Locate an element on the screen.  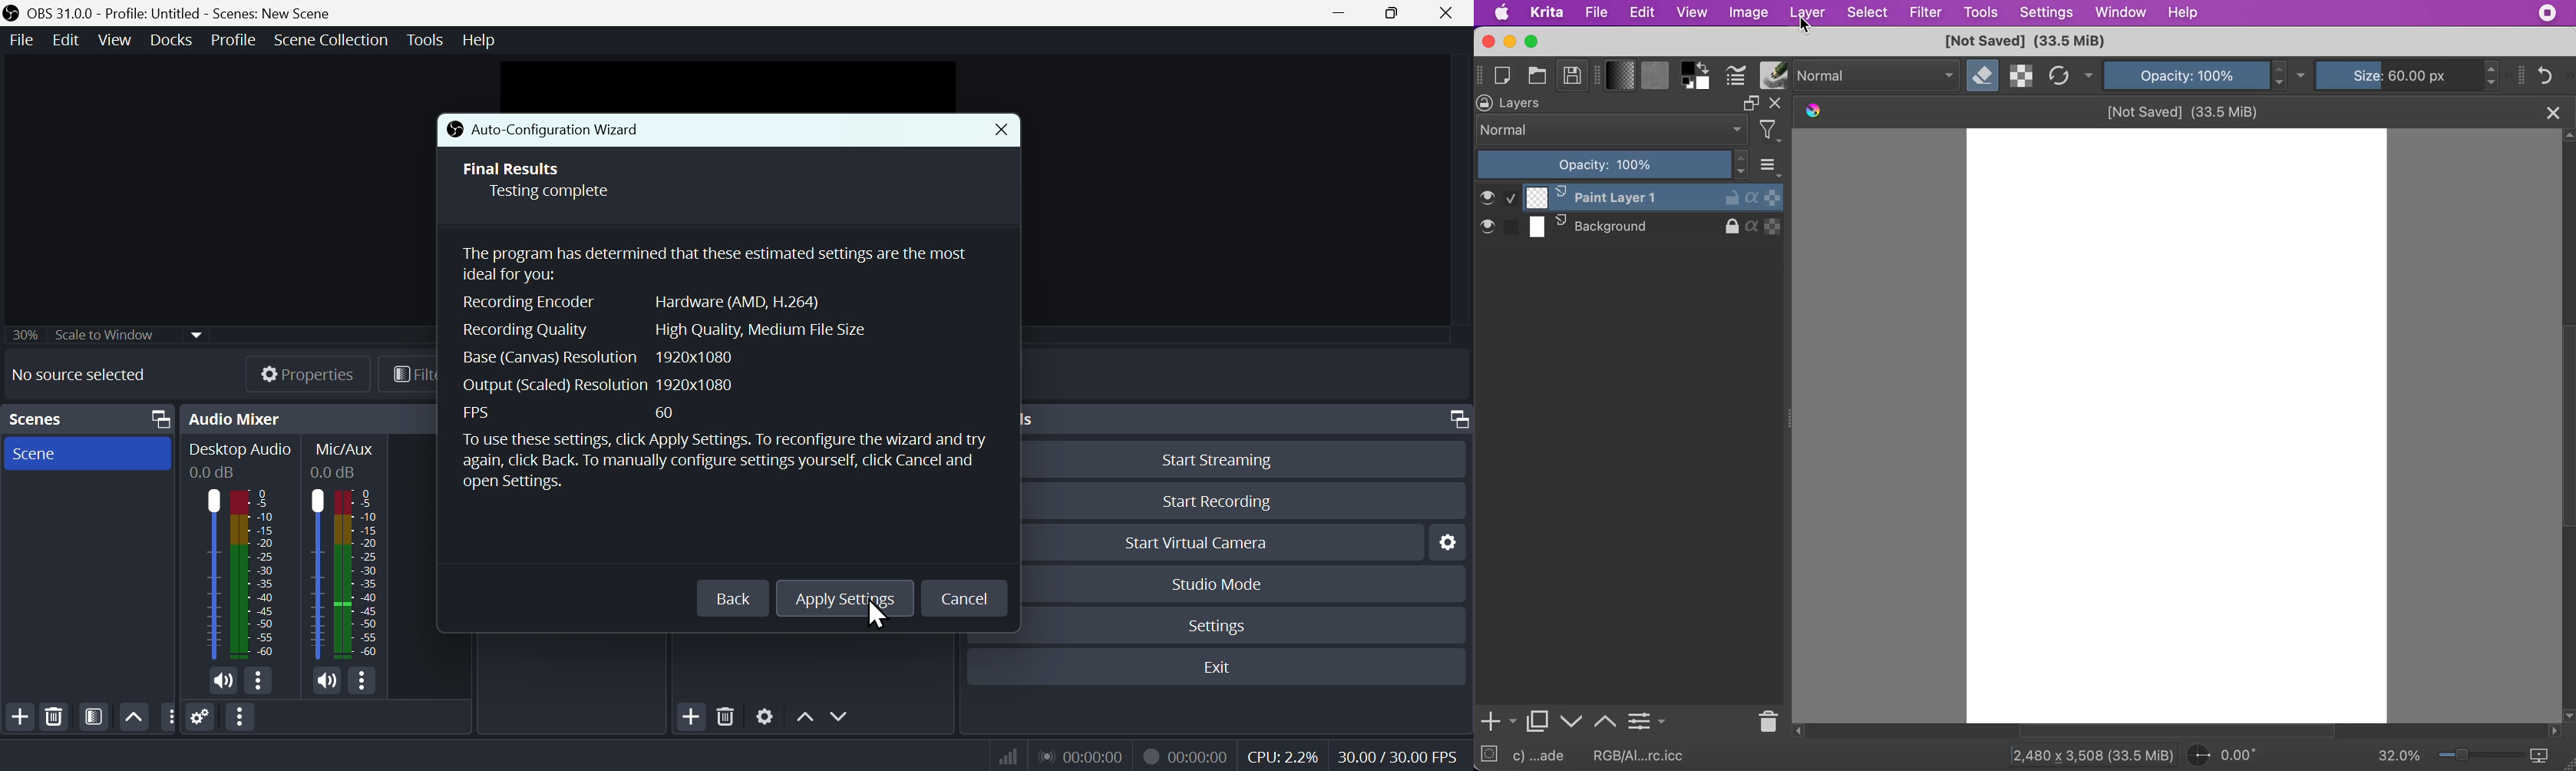
30% scale widow  is located at coordinates (128, 333).